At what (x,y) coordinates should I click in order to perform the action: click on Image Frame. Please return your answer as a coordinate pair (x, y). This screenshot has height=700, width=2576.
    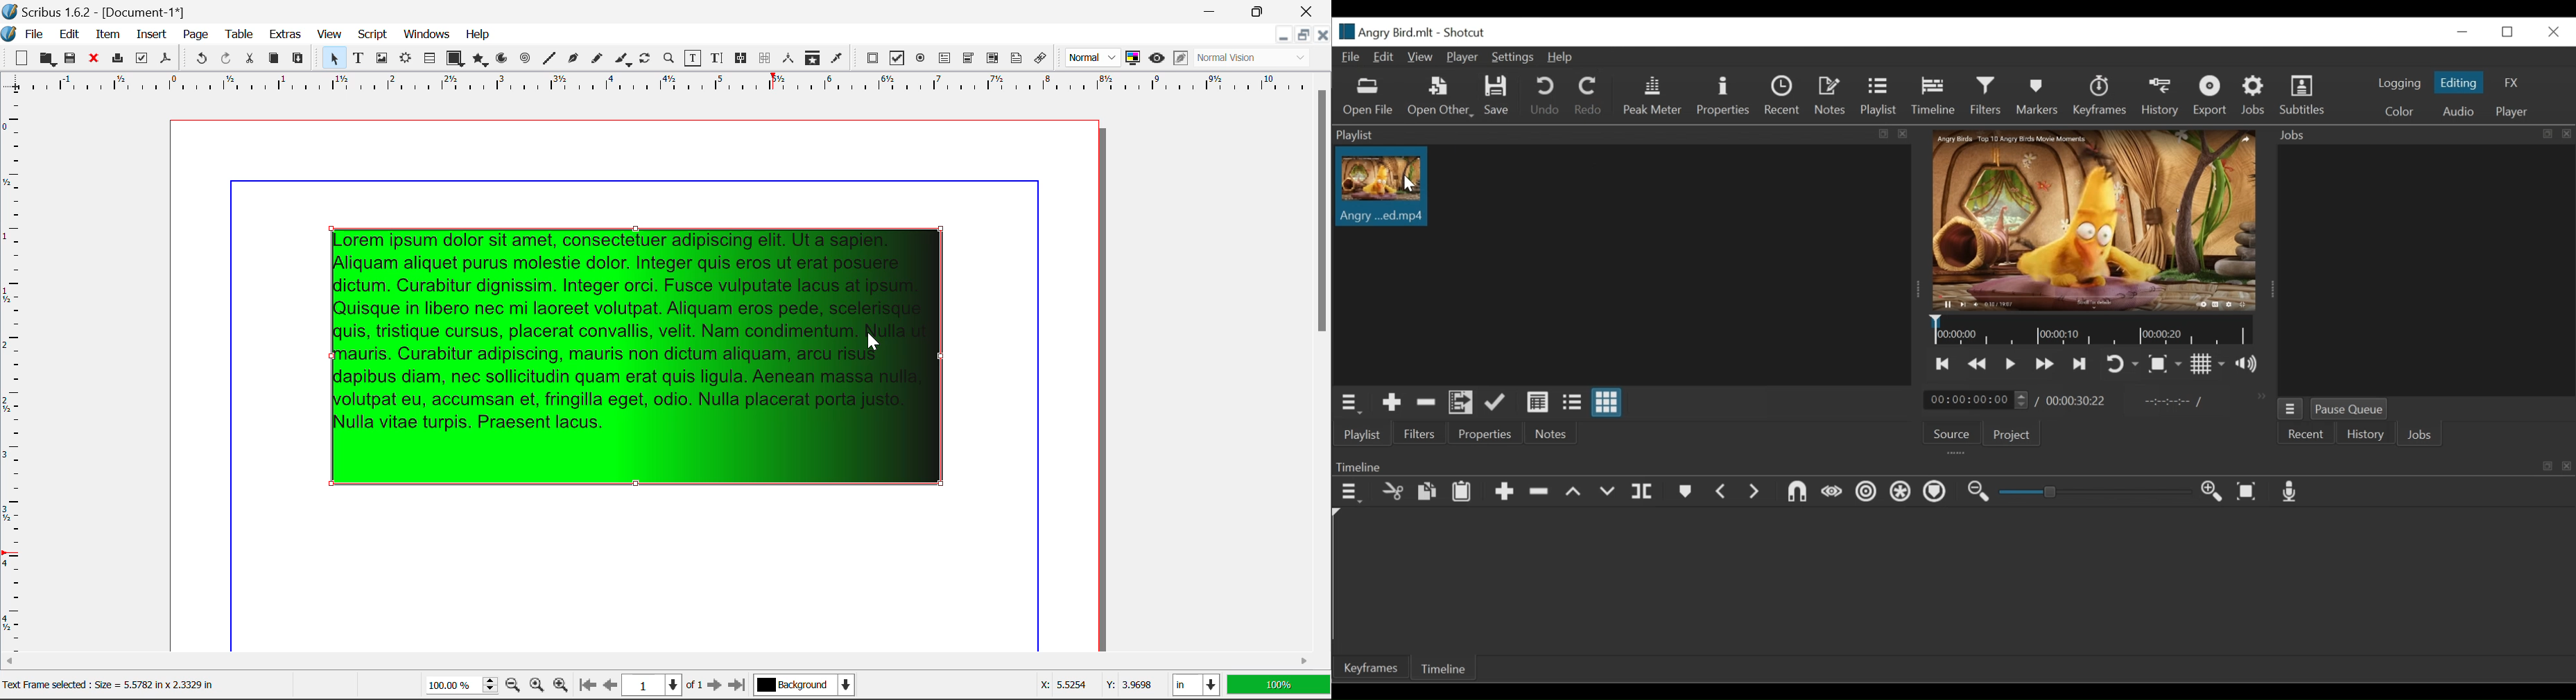
    Looking at the image, I should click on (381, 60).